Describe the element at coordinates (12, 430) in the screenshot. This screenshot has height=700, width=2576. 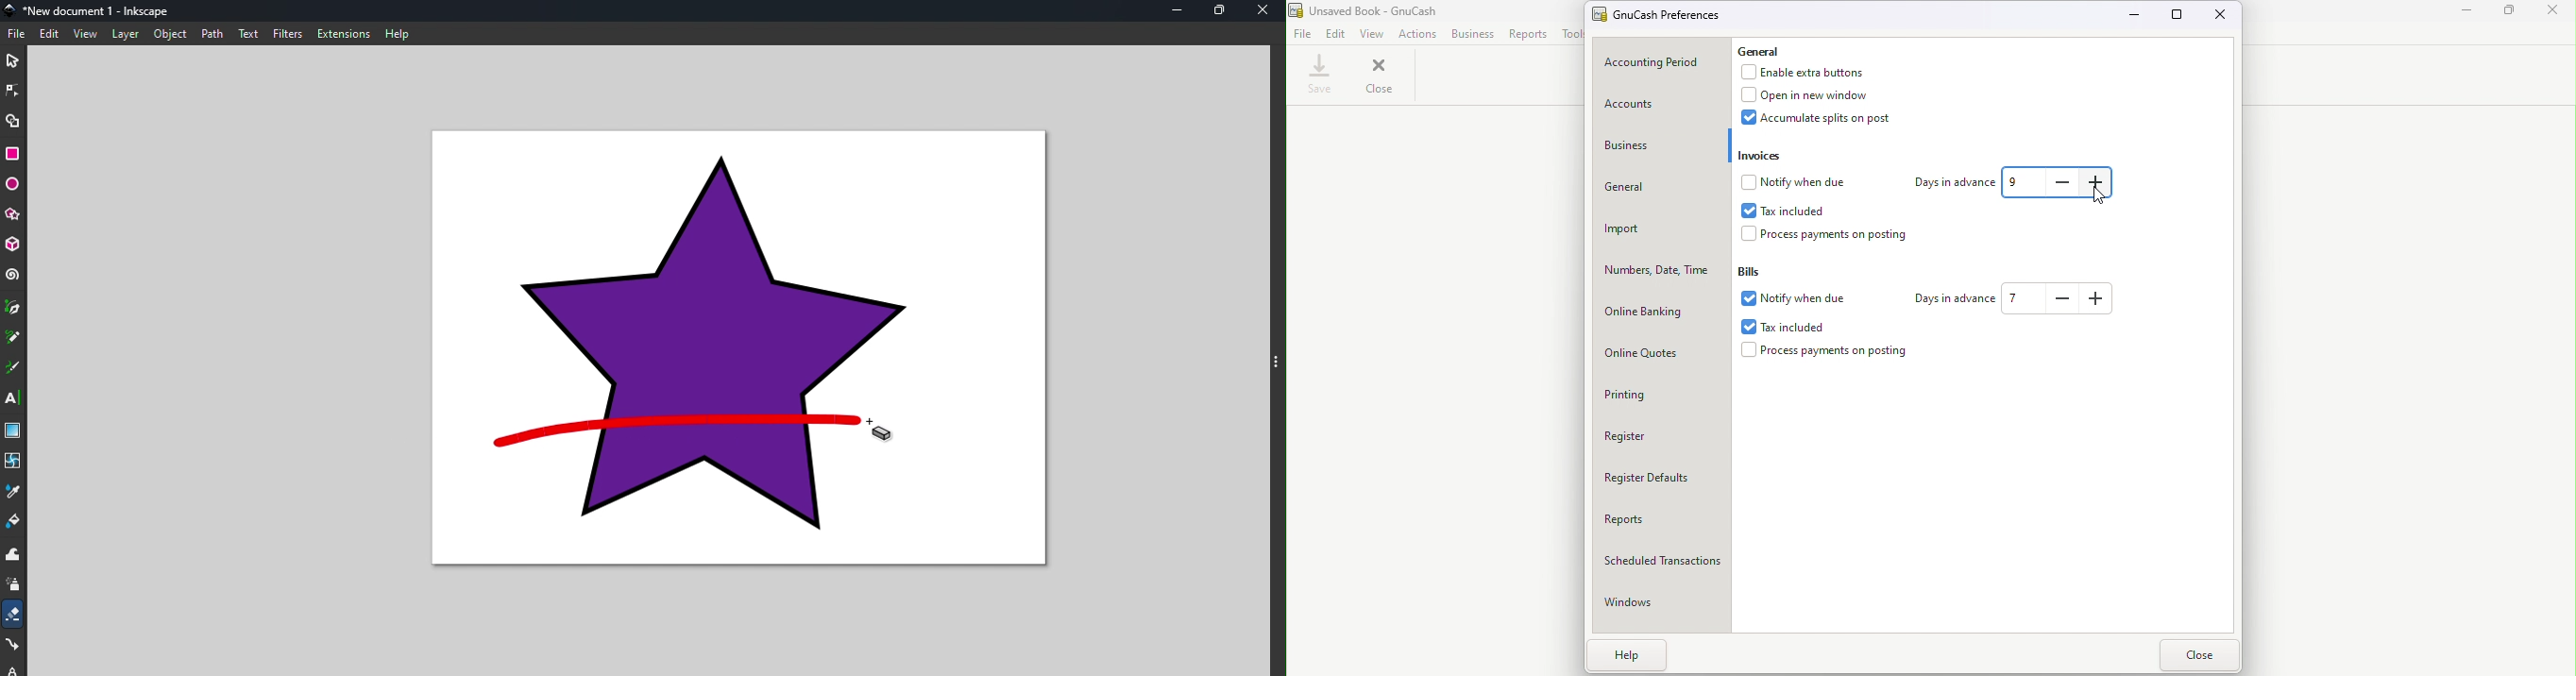
I see `gradient tool` at that location.